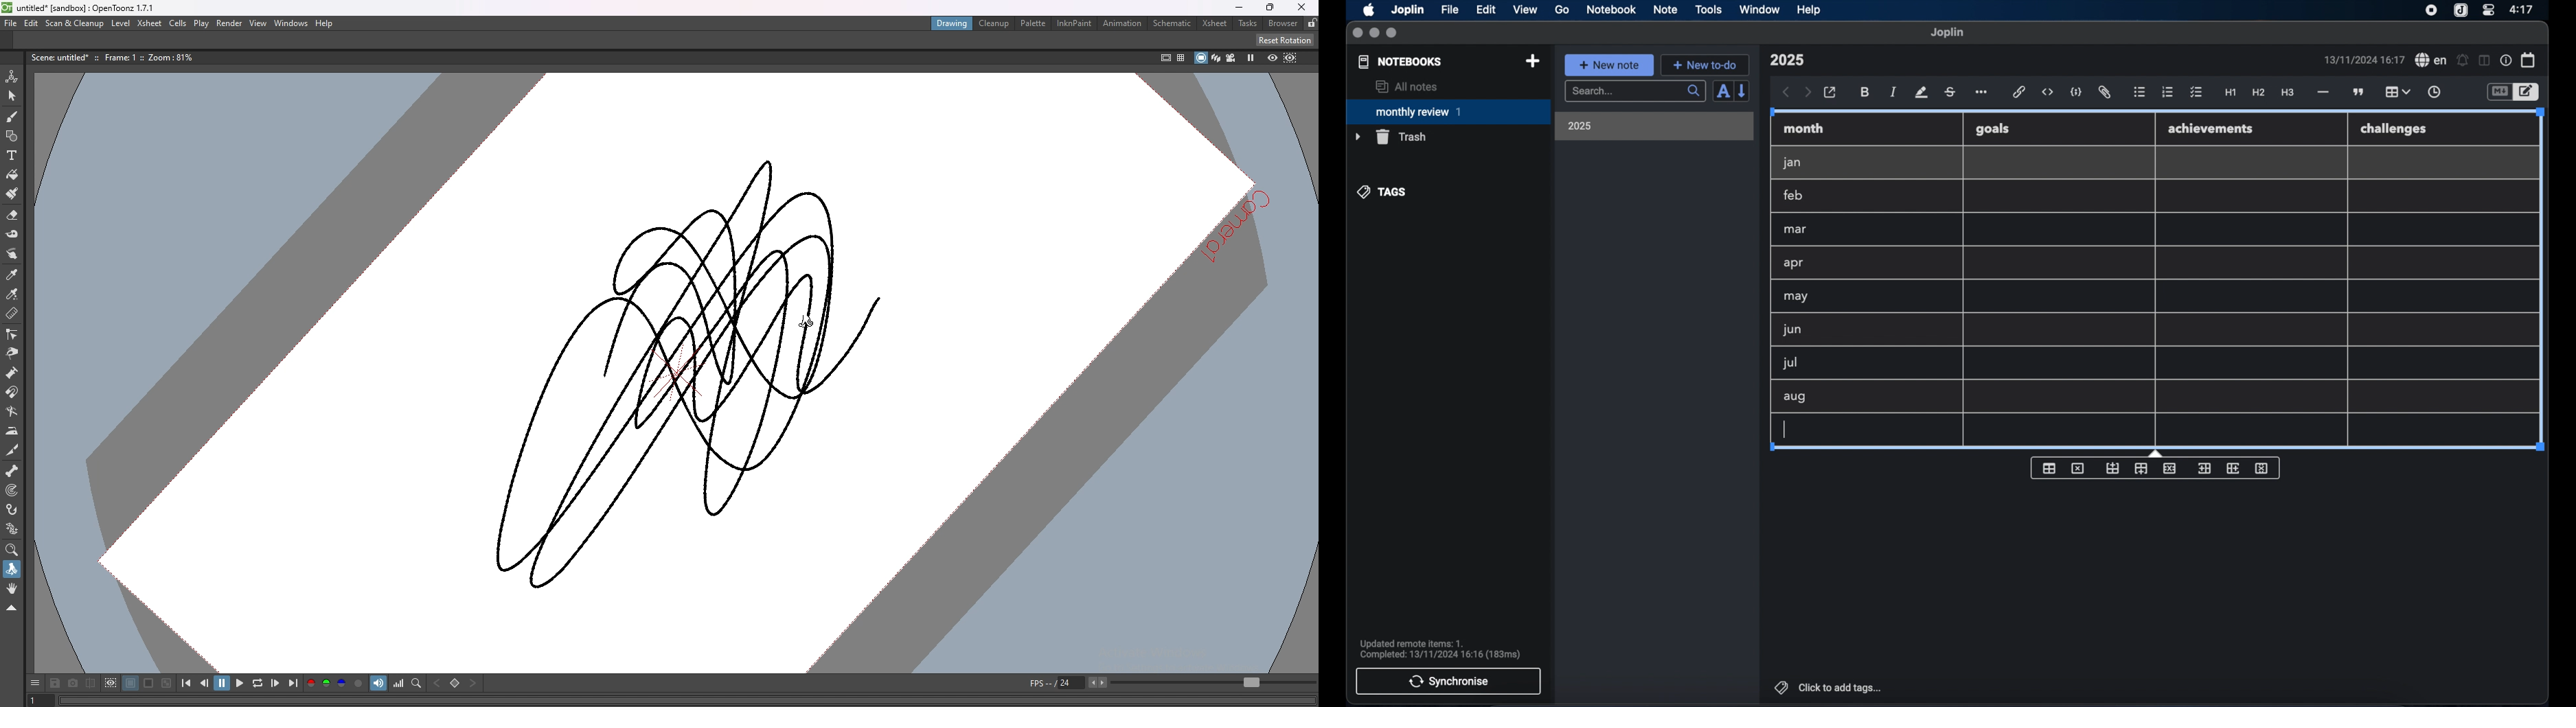 The height and width of the screenshot is (728, 2576). What do you see at coordinates (1921, 92) in the screenshot?
I see `highlight` at bounding box center [1921, 92].